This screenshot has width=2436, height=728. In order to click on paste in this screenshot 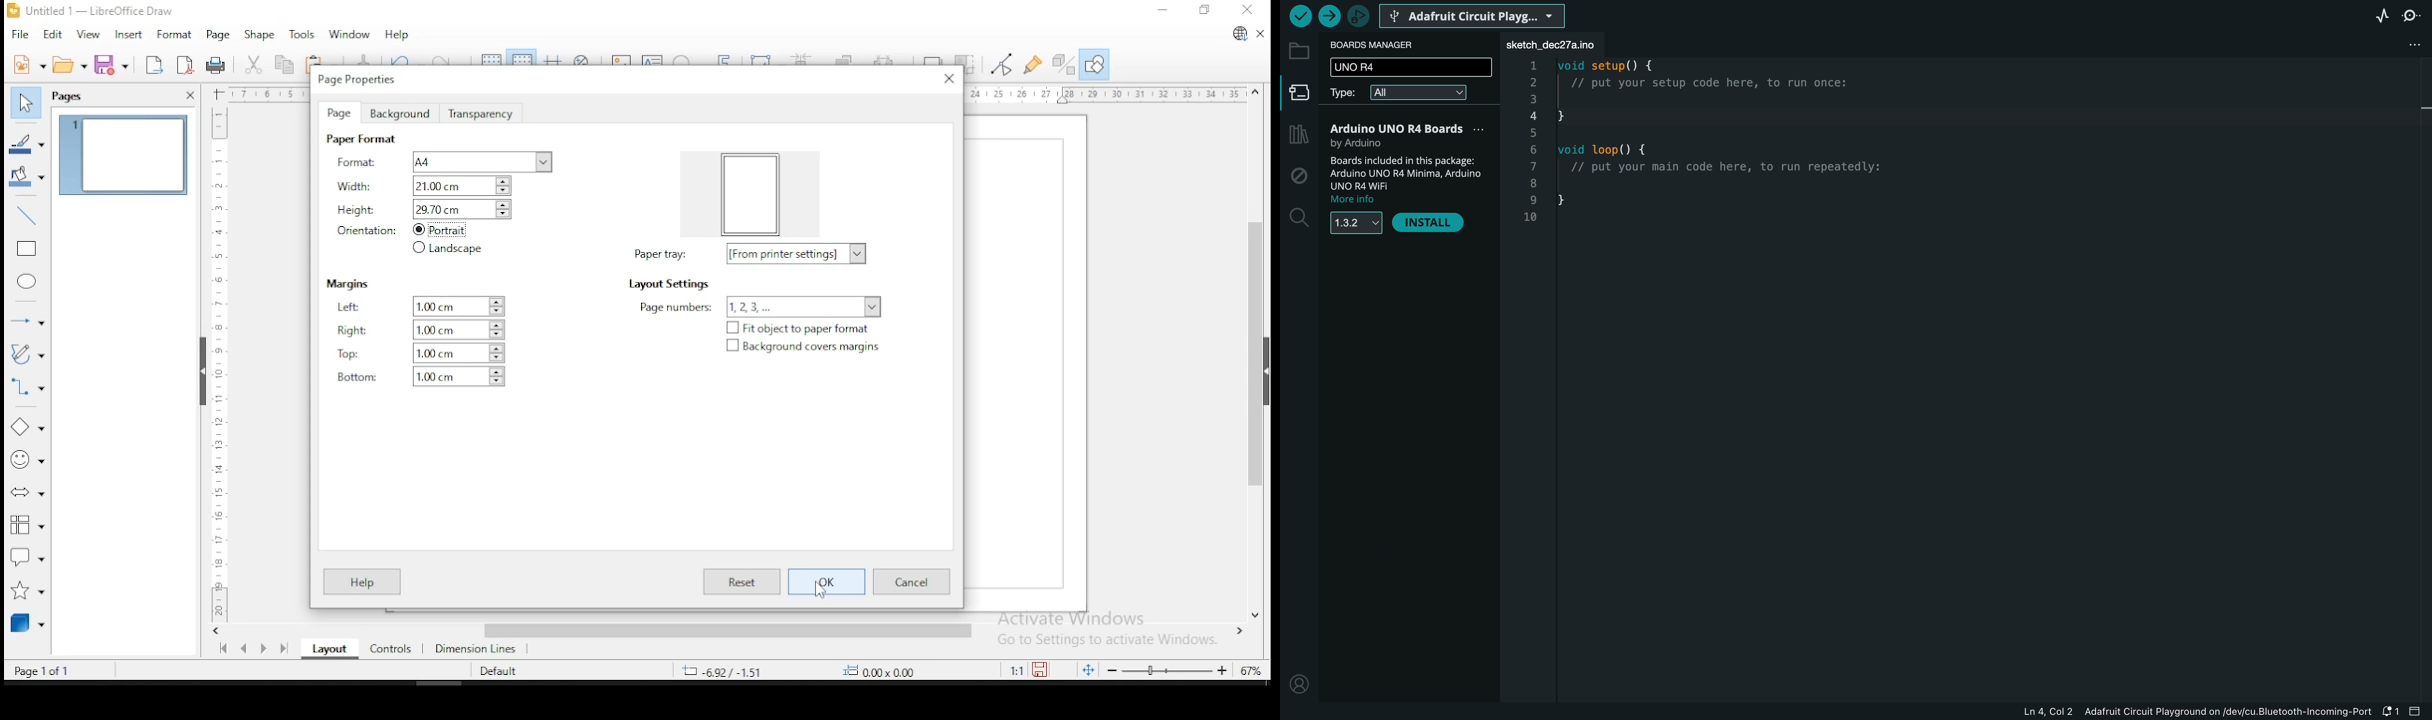, I will do `click(320, 60)`.